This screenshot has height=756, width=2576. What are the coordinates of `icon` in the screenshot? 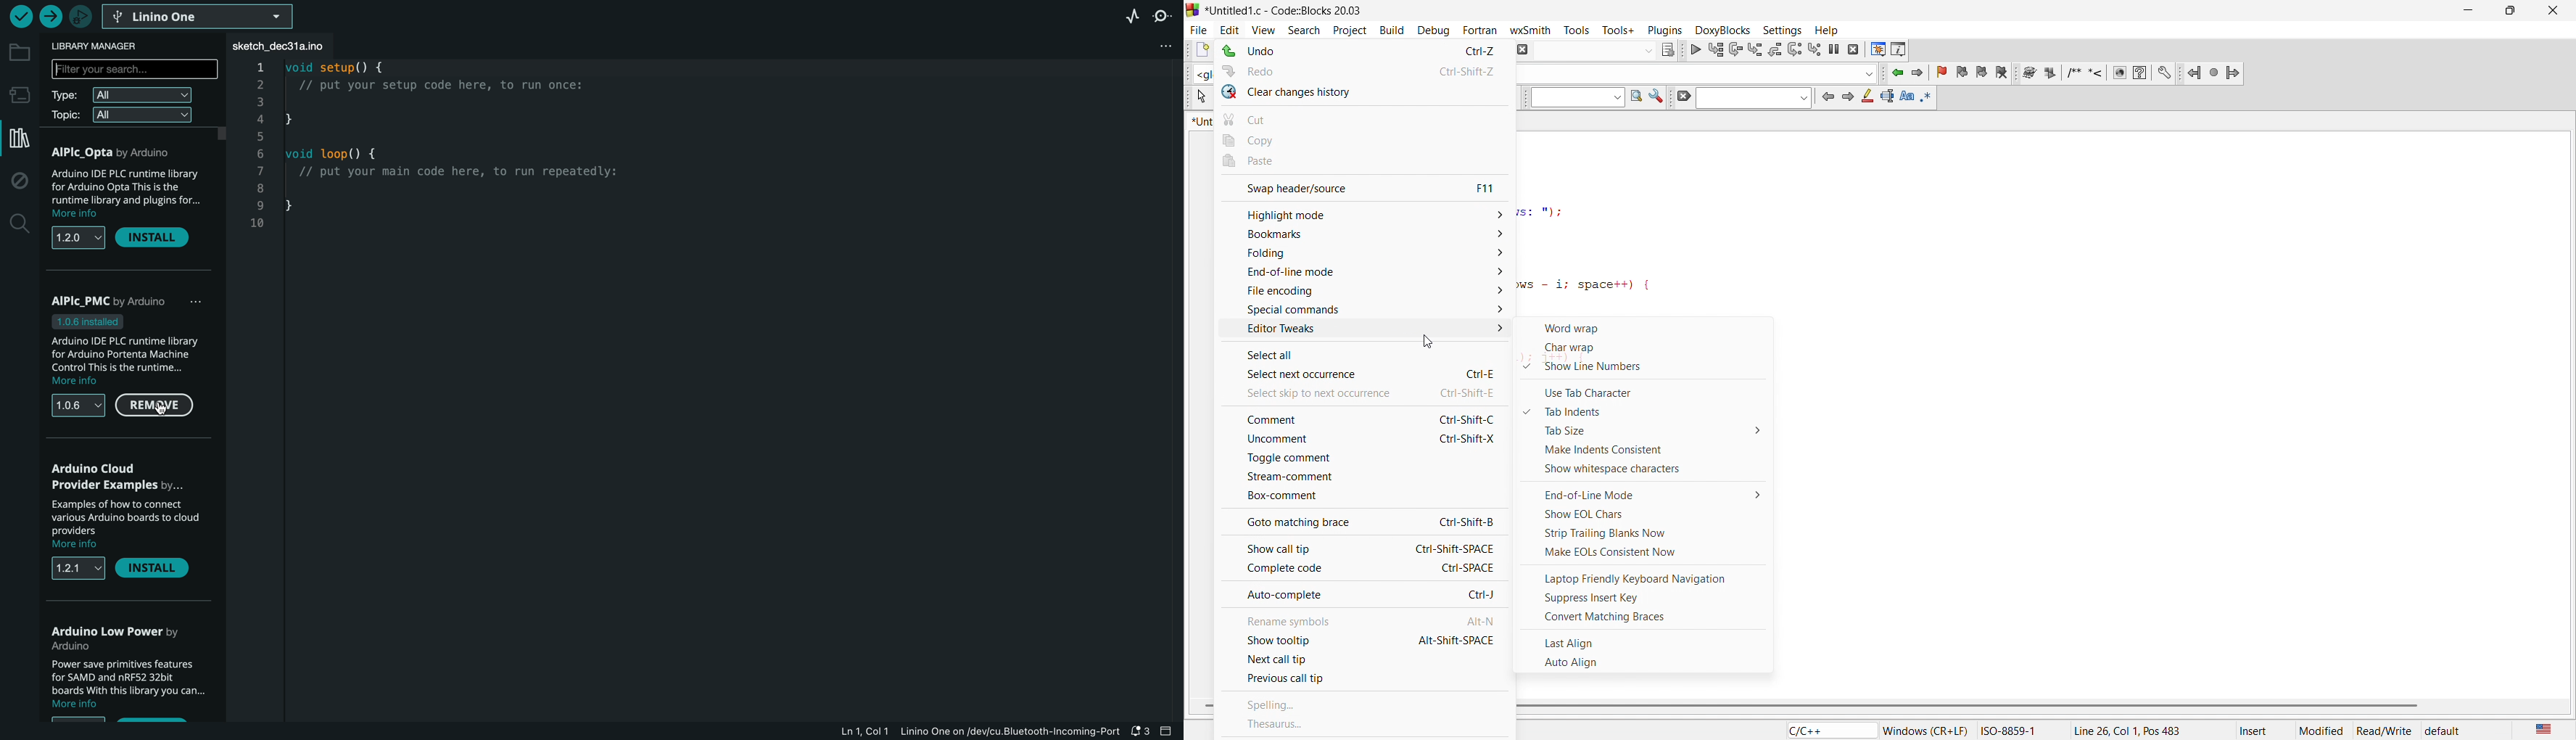 It's located at (1847, 99).